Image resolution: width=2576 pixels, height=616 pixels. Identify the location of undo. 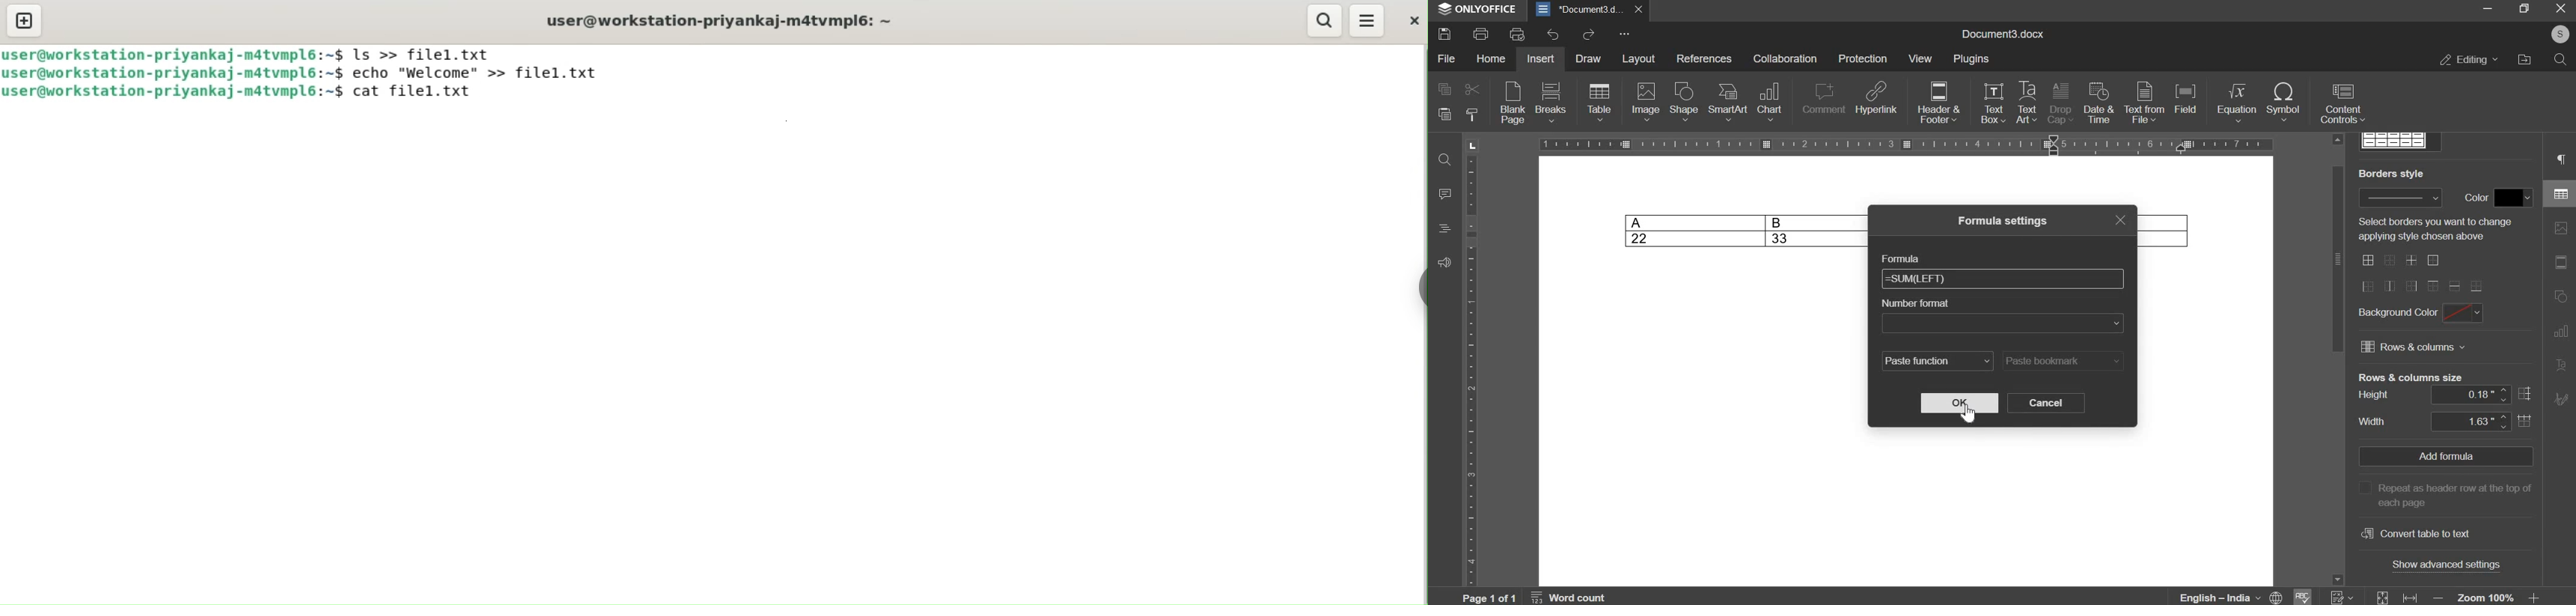
(1556, 35).